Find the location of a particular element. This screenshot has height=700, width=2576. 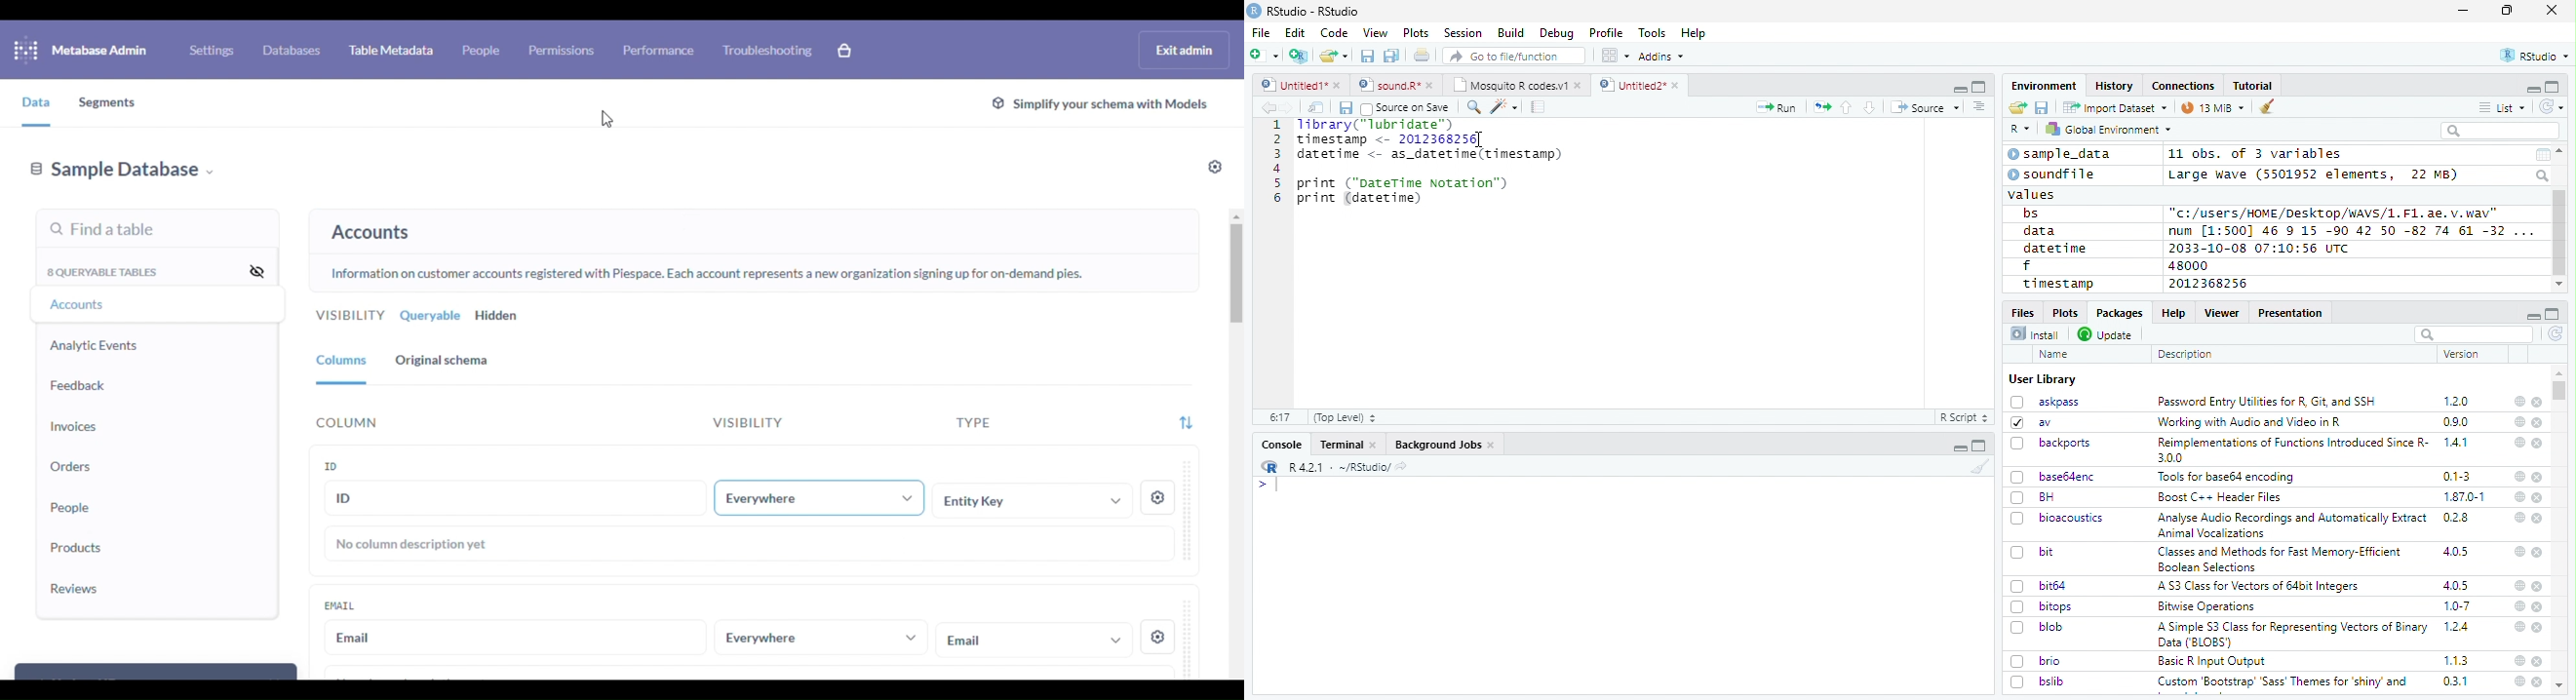

go backward is located at coordinates (1268, 106).